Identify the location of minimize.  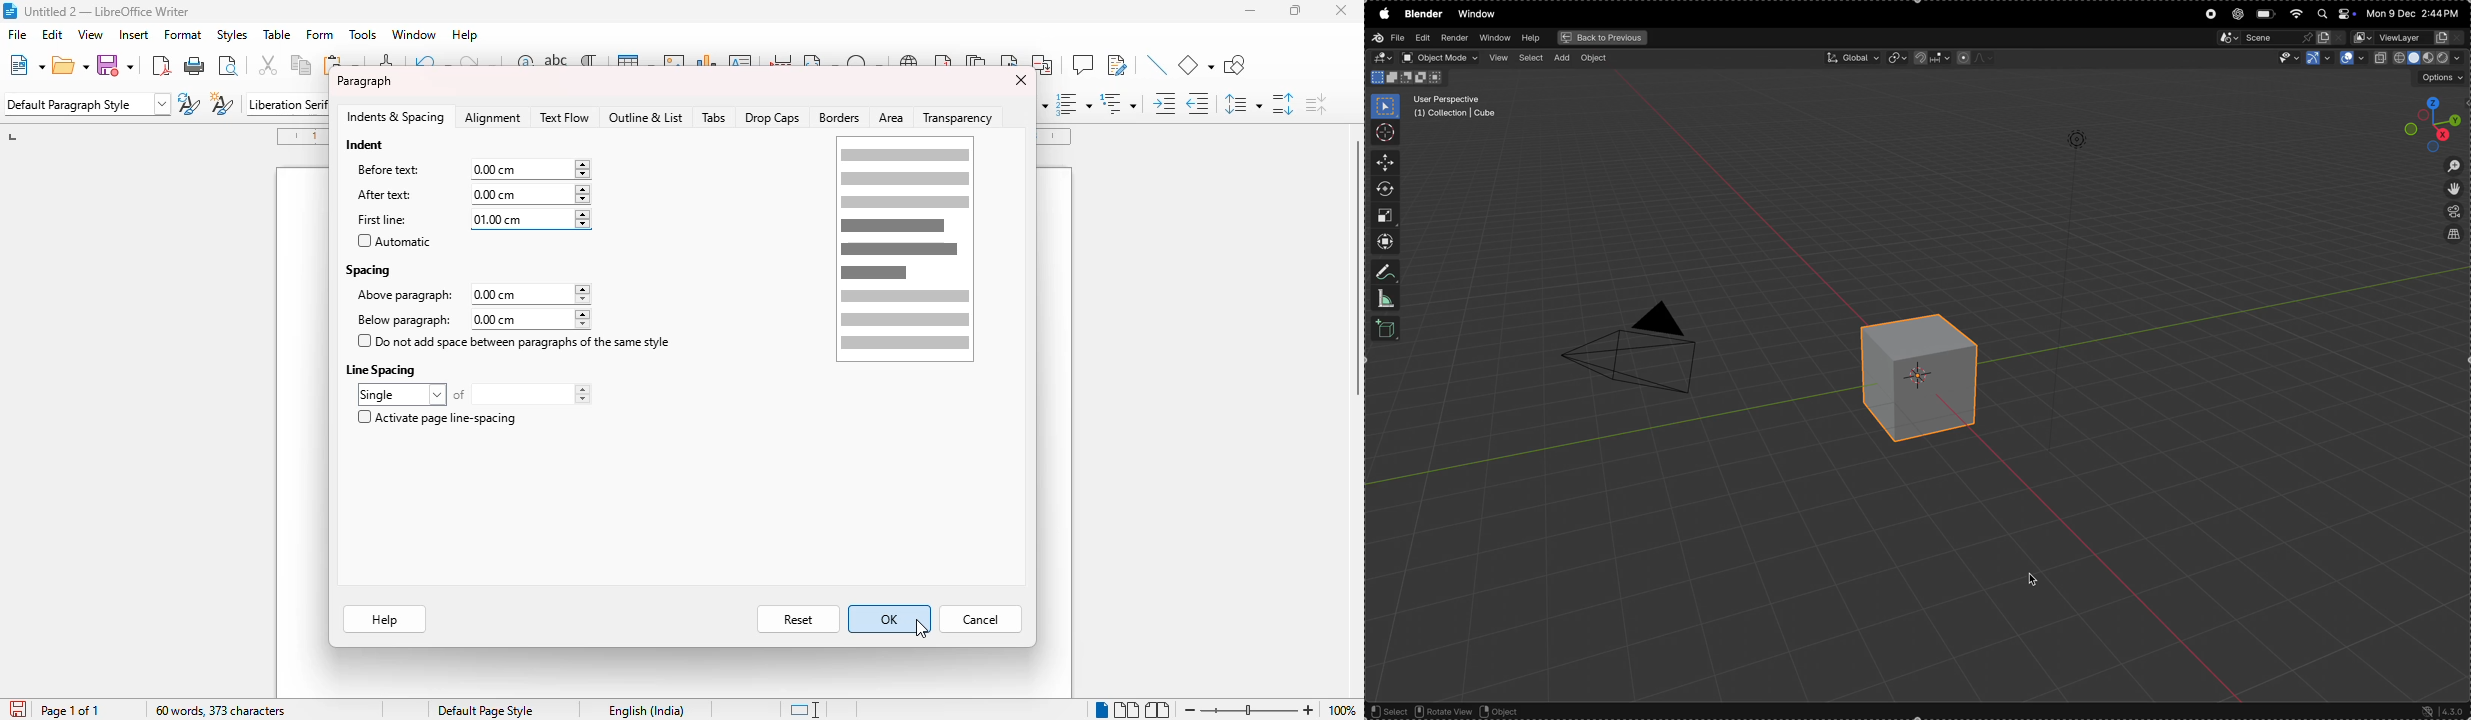
(1251, 11).